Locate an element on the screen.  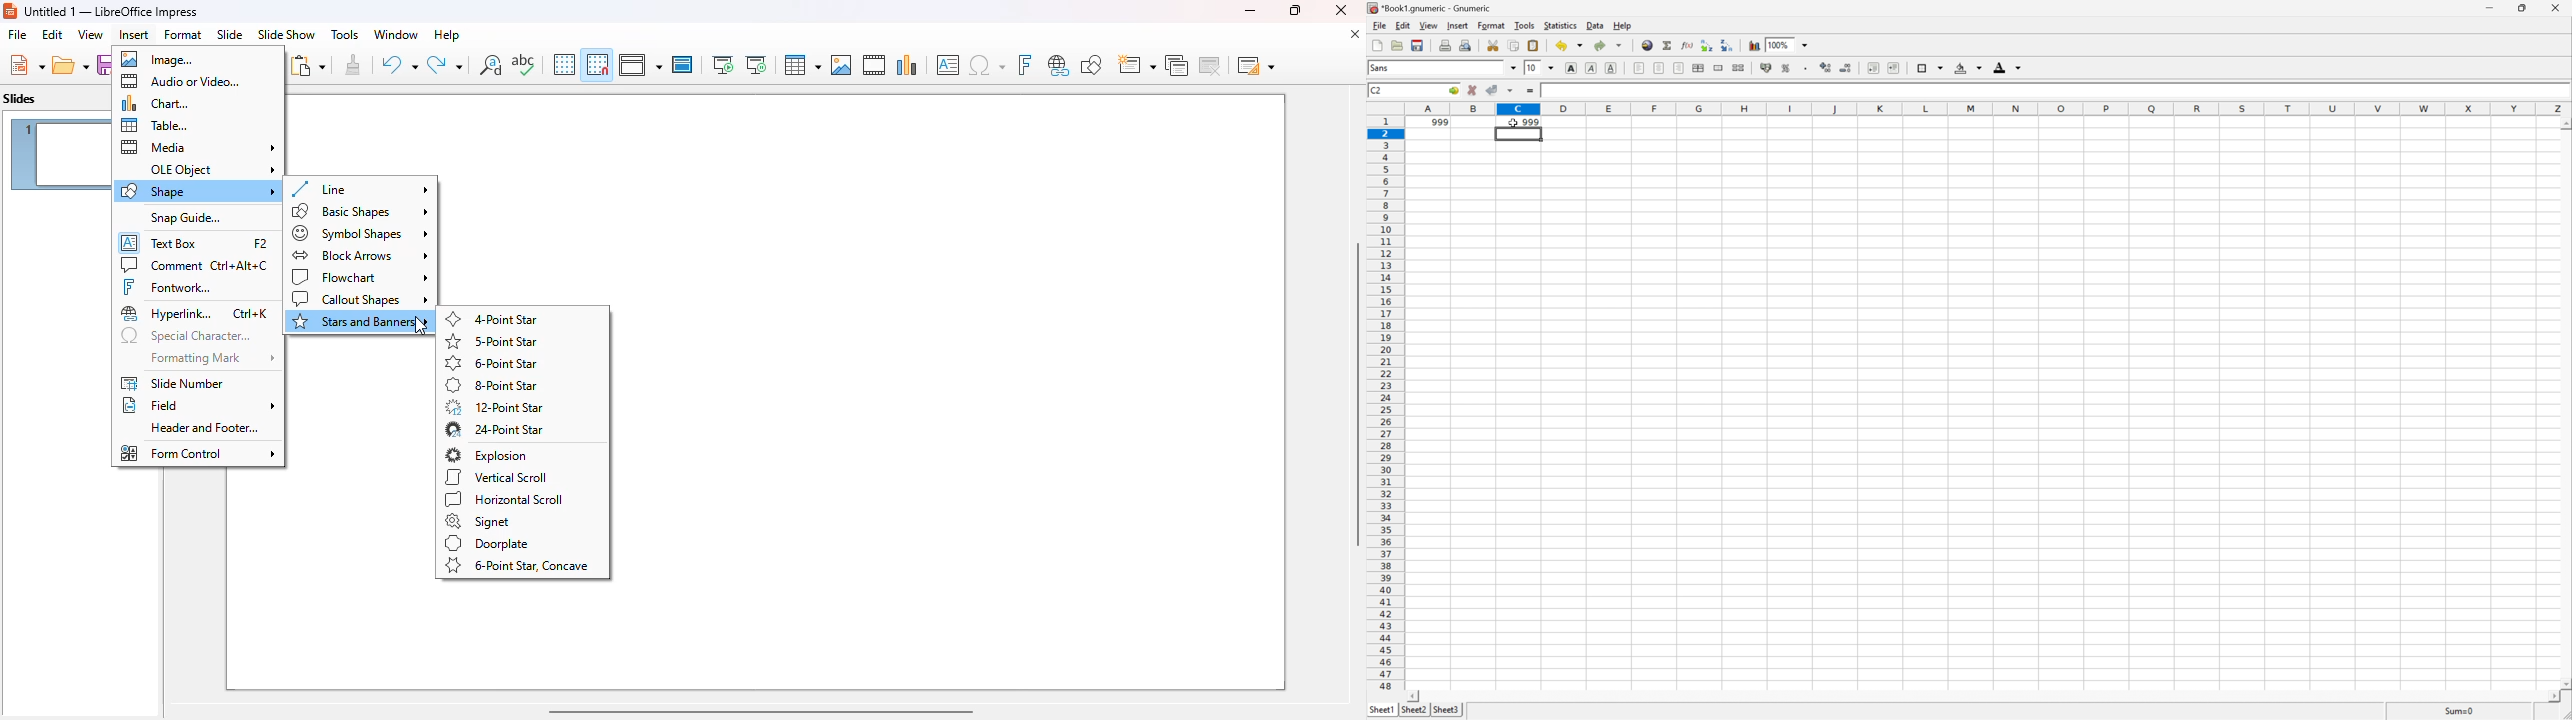
shape is located at coordinates (197, 191).